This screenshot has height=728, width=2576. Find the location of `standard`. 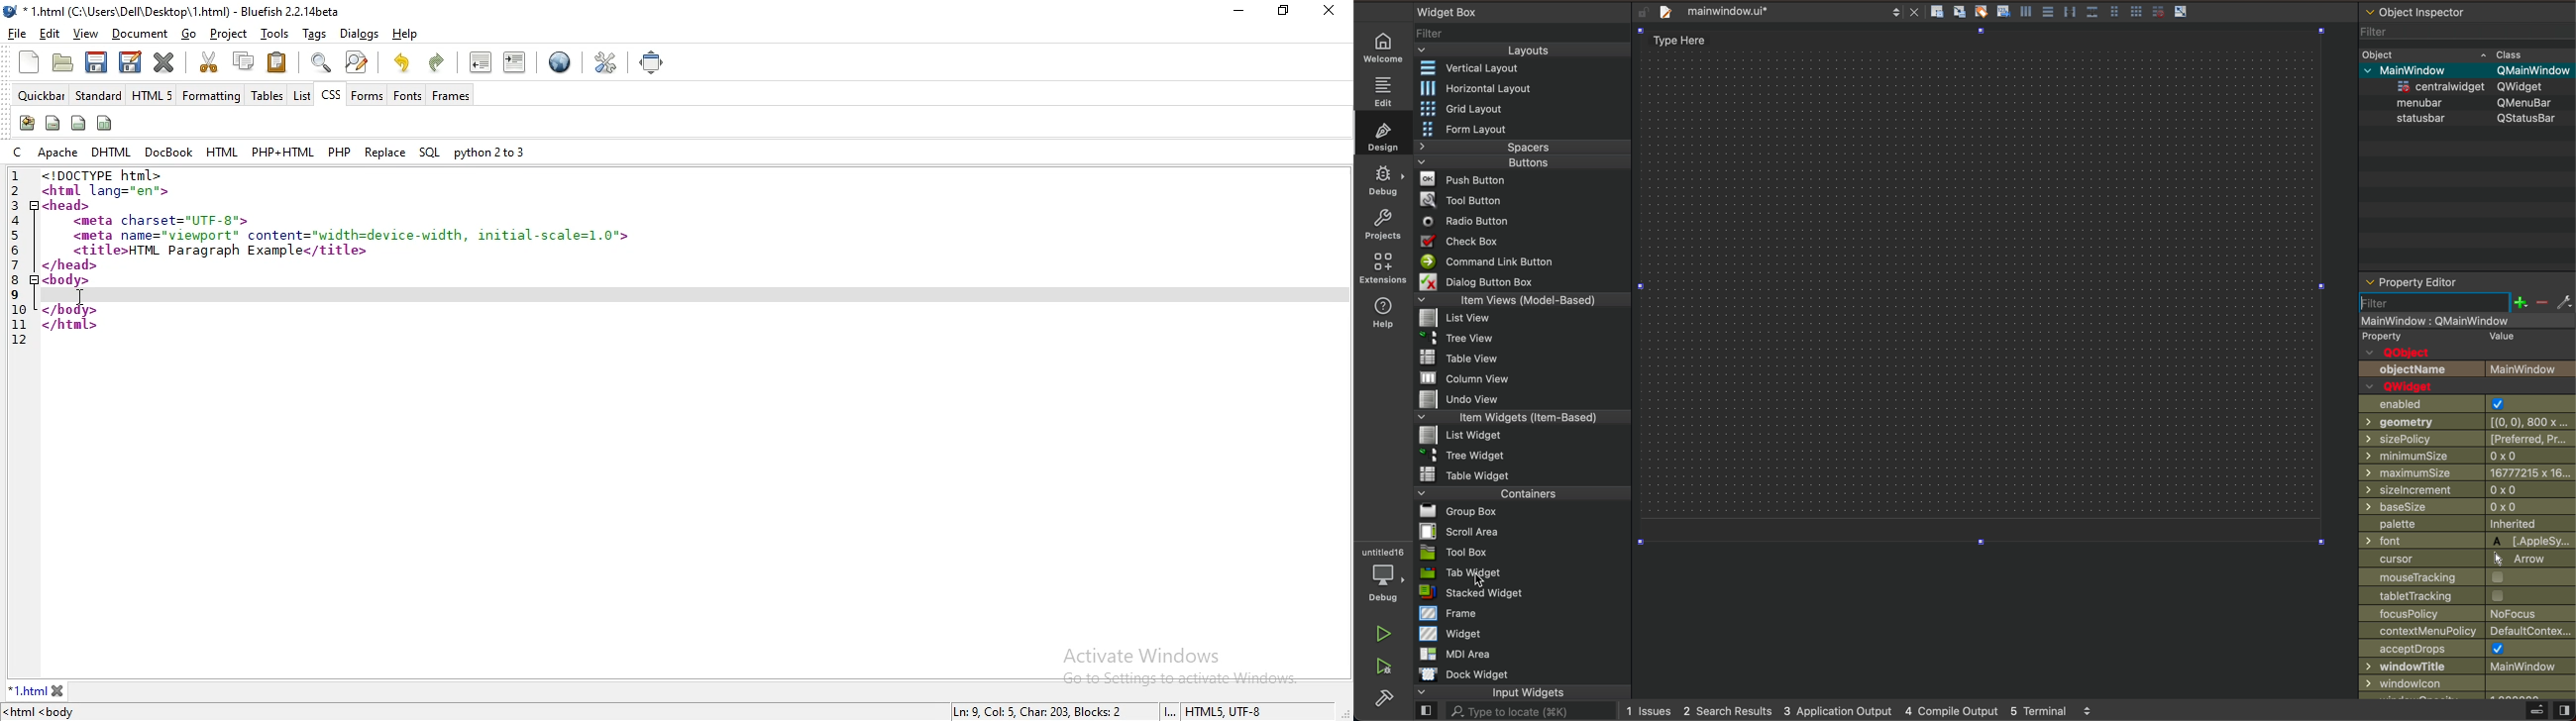

standard is located at coordinates (97, 93).